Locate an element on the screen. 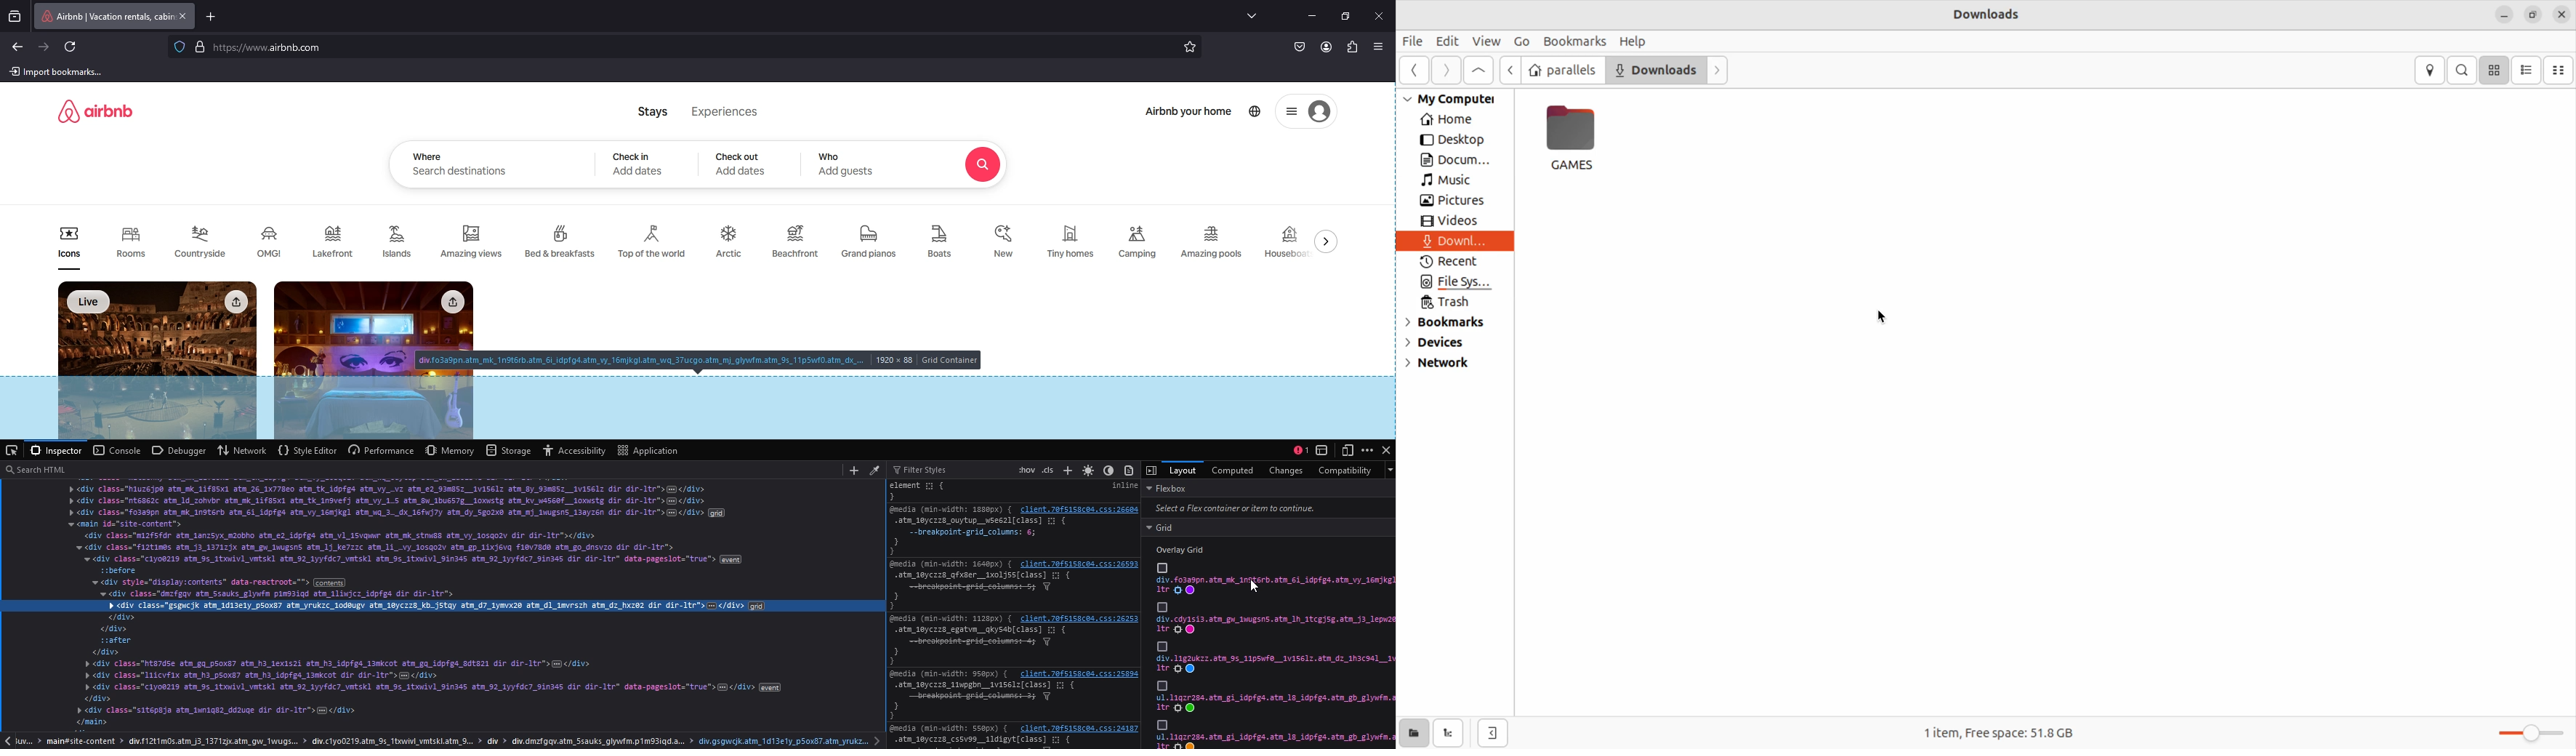 This screenshot has height=756, width=2576. light color scheme is located at coordinates (1089, 469).